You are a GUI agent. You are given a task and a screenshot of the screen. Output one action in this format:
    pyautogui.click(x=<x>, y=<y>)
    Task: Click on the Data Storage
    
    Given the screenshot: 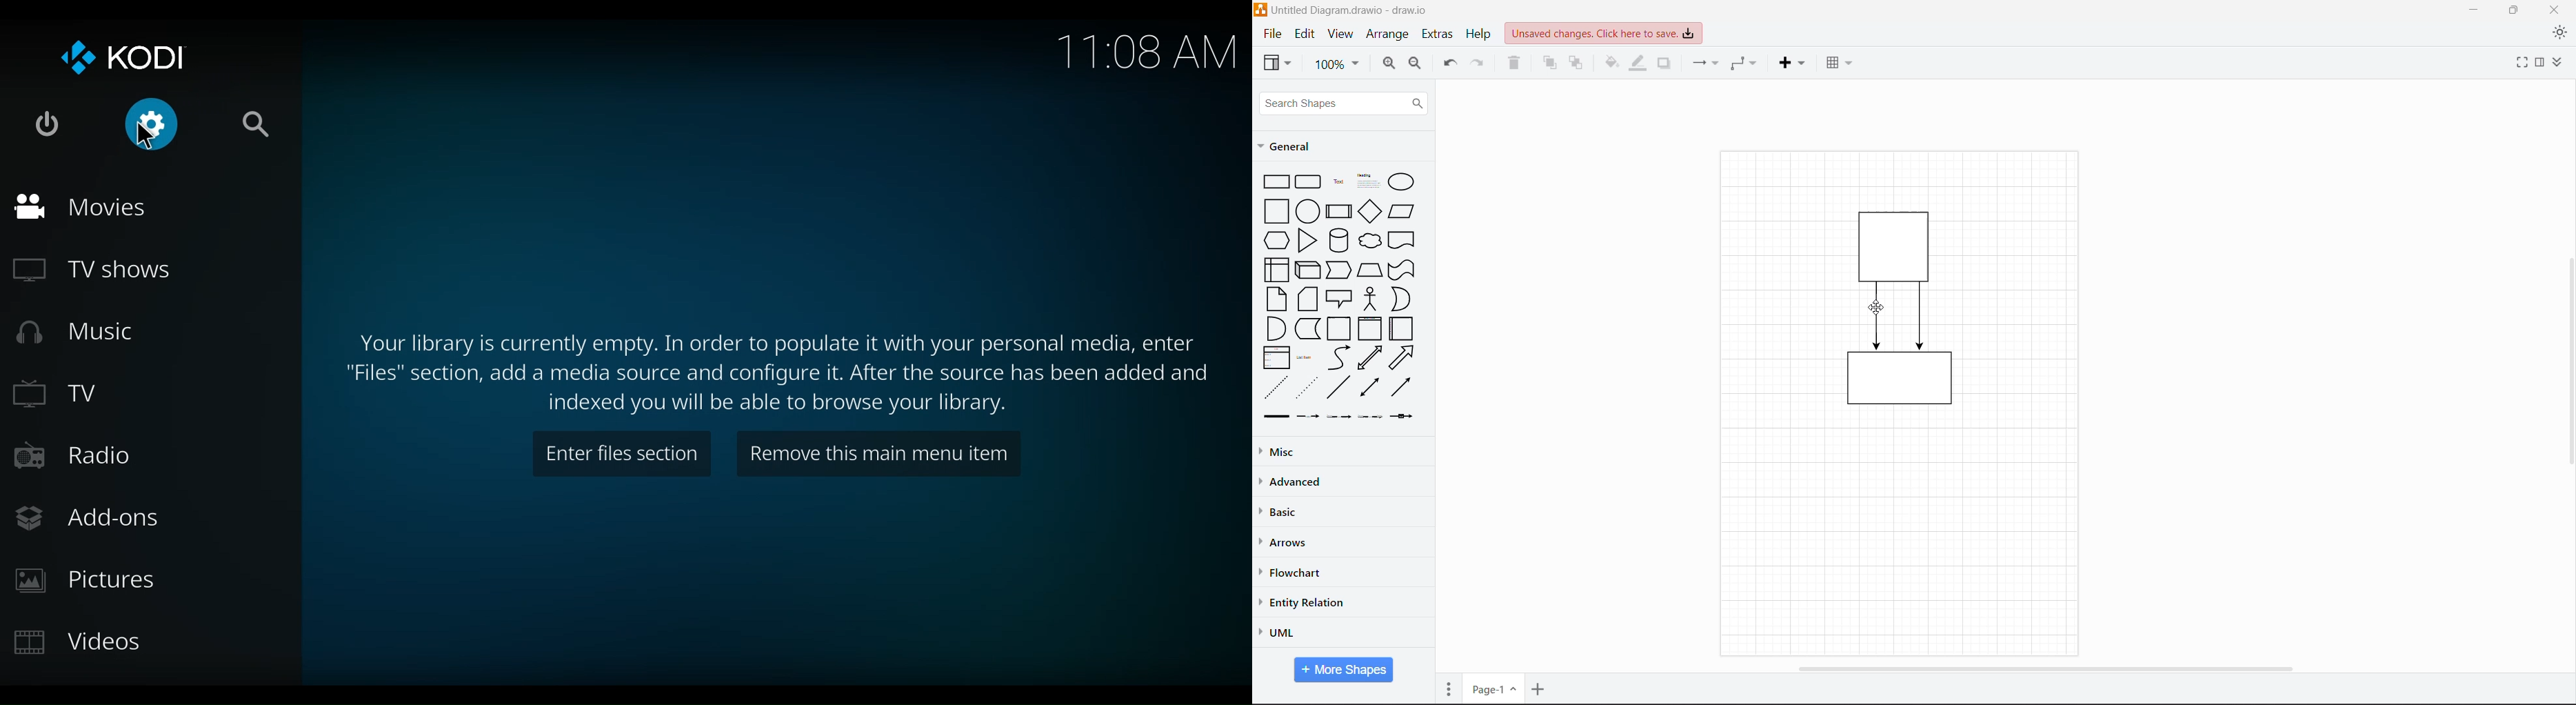 What is the action you would take?
    pyautogui.click(x=1307, y=328)
    